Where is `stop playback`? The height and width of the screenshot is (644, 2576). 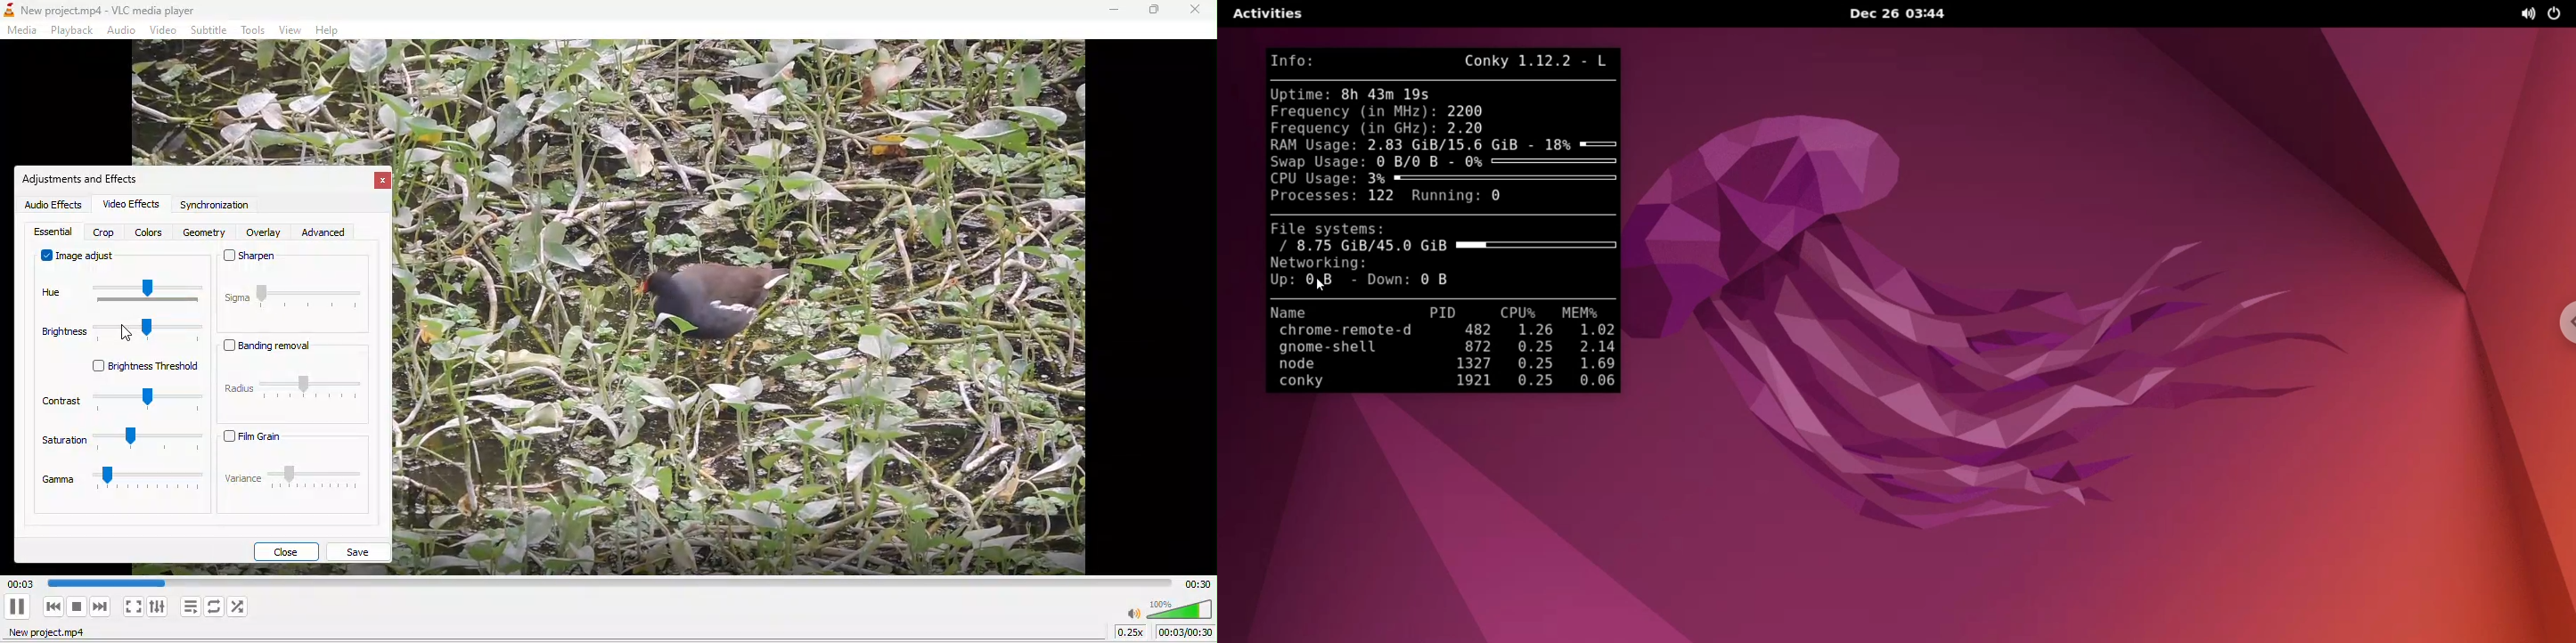
stop playback is located at coordinates (78, 606).